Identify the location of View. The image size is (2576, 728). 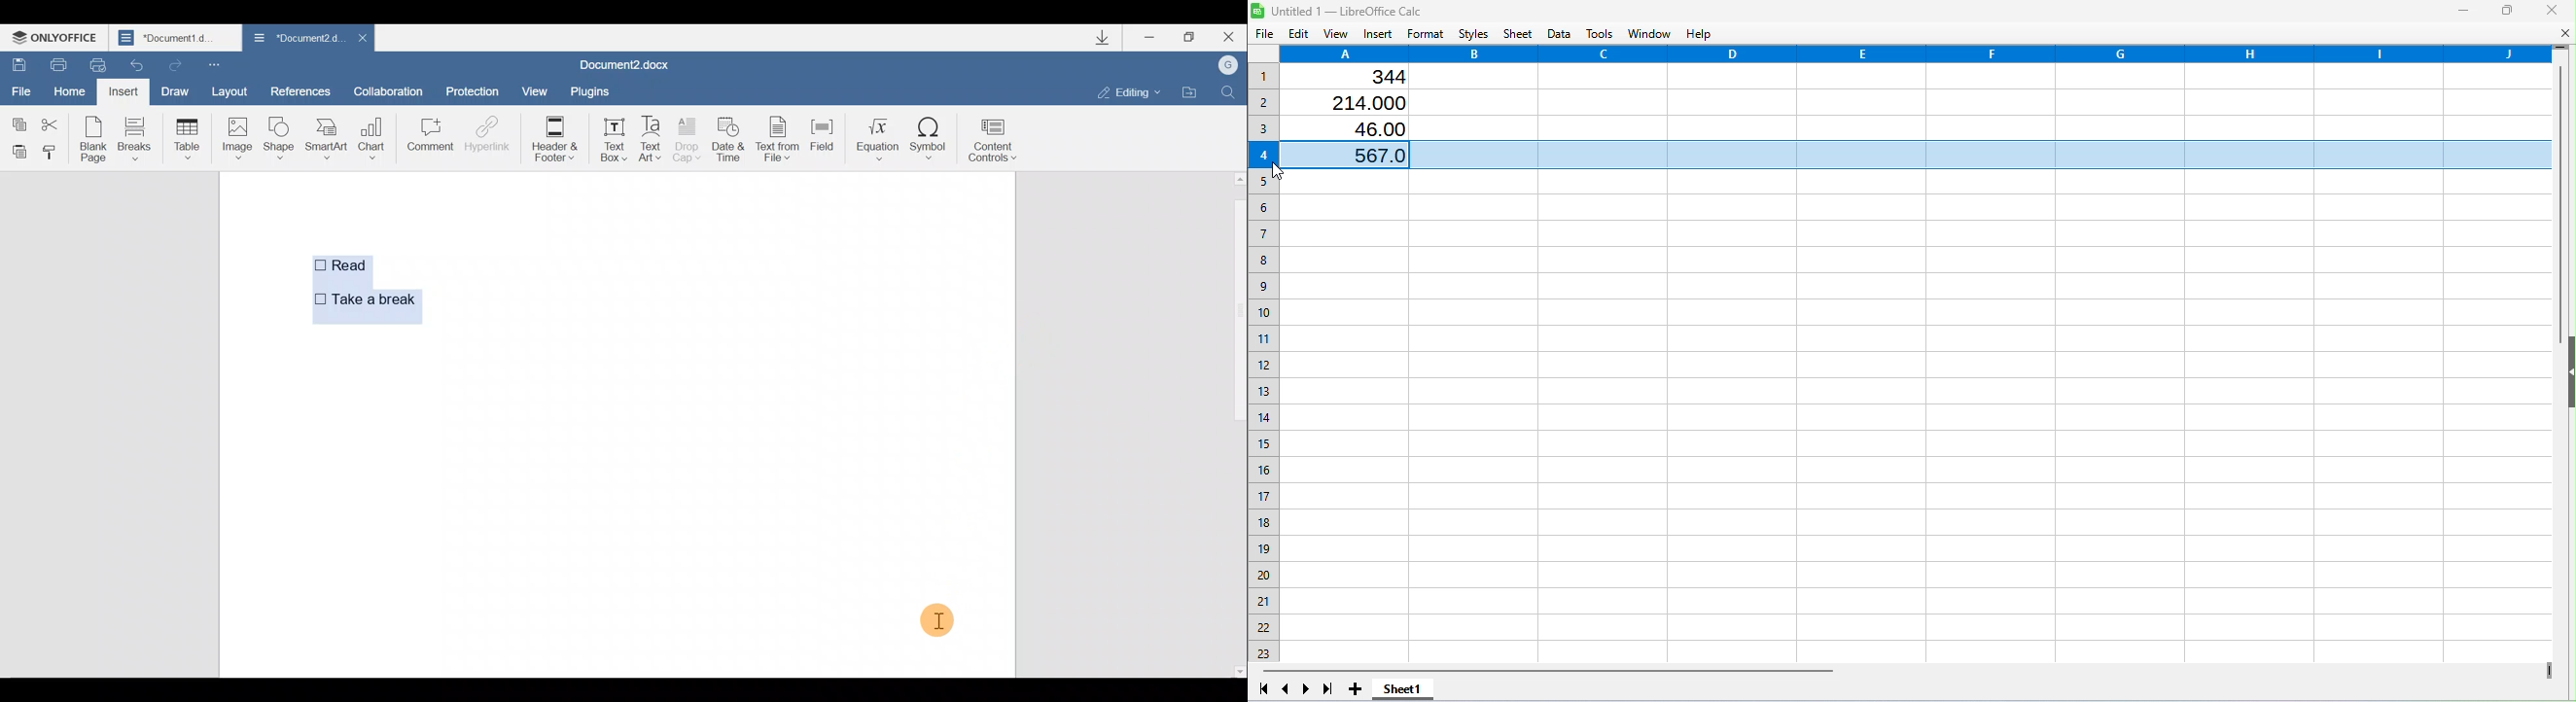
(530, 90).